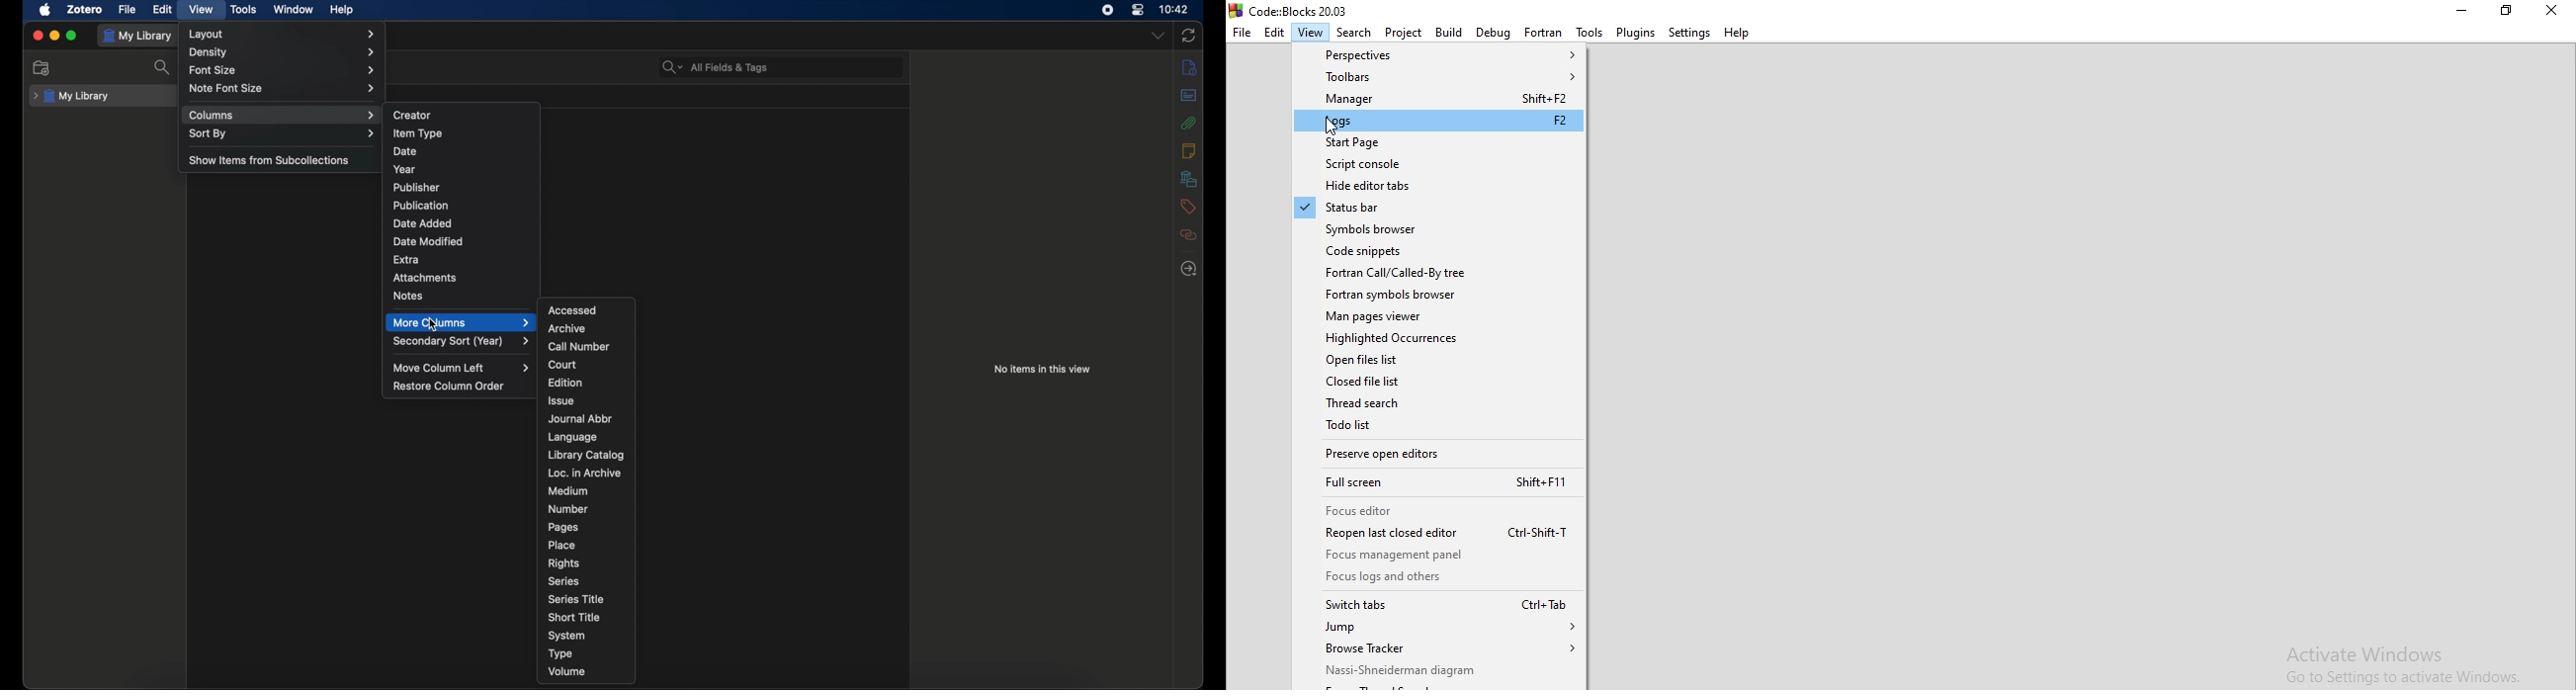 Image resolution: width=2576 pixels, height=700 pixels. I want to click on status bar, so click(1439, 208).